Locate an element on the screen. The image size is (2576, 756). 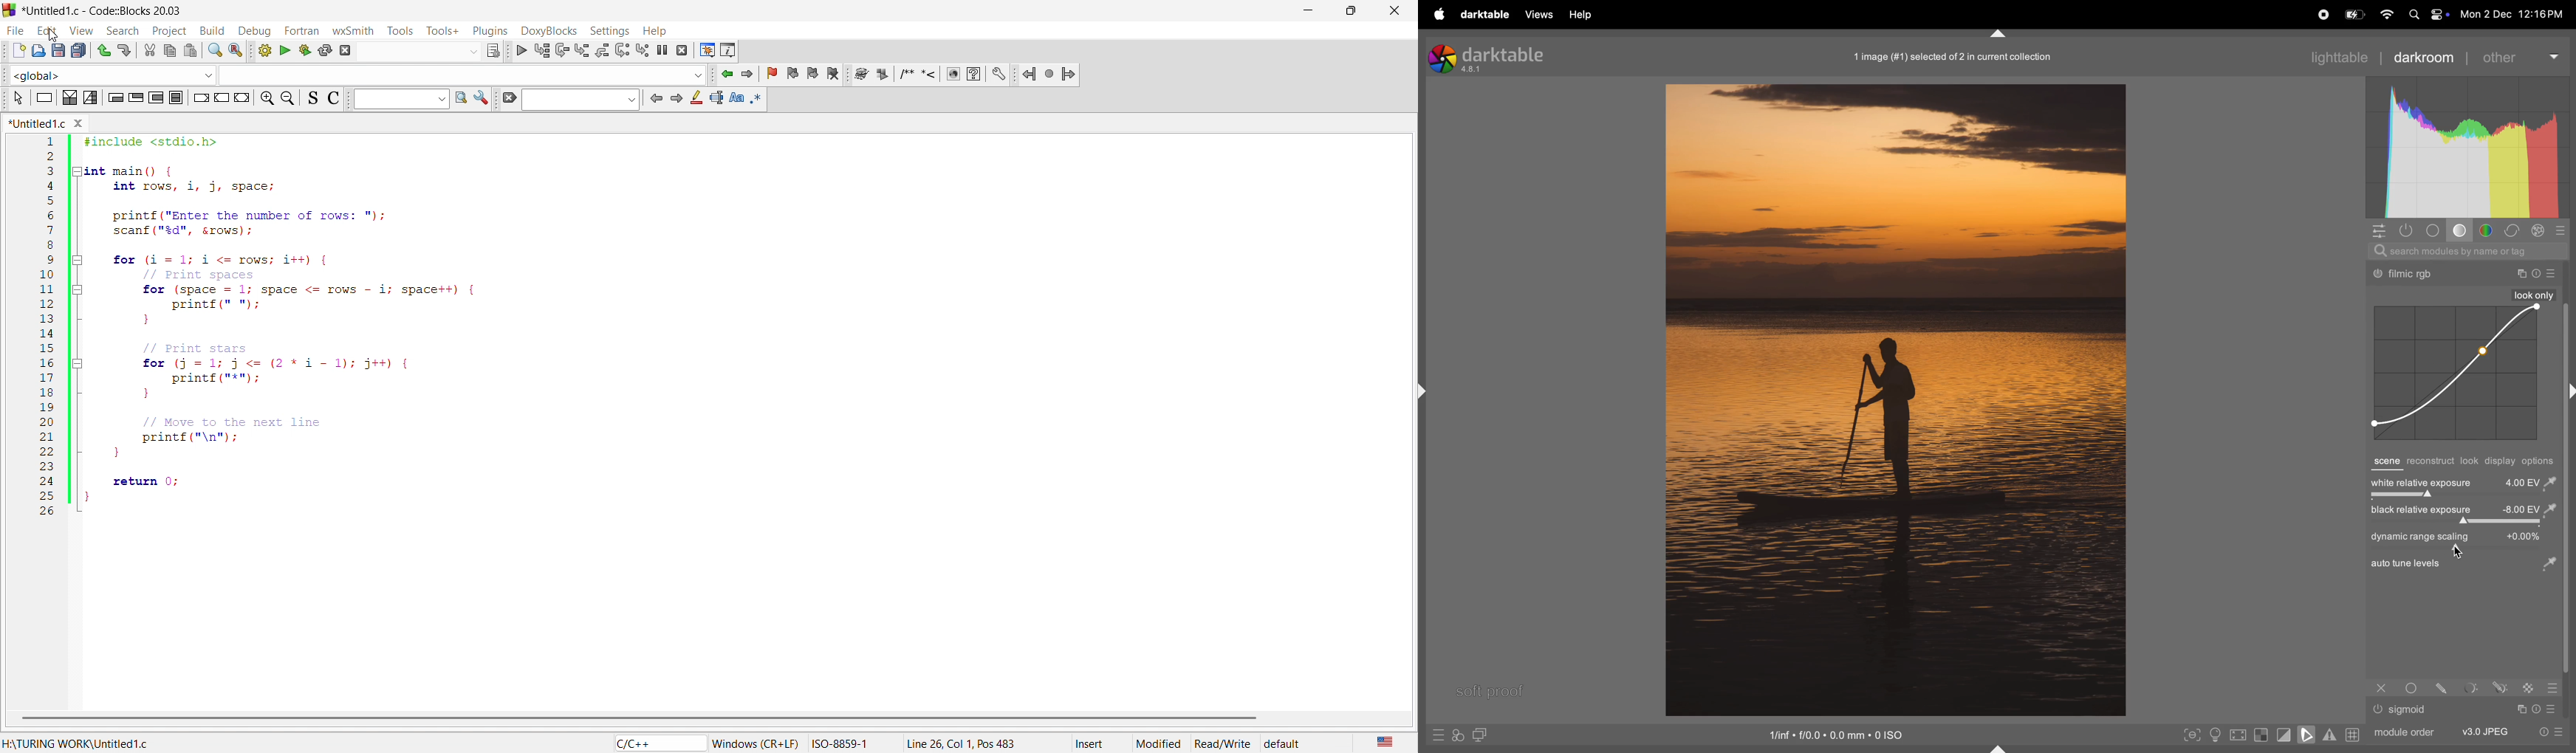
abort is located at coordinates (349, 49).